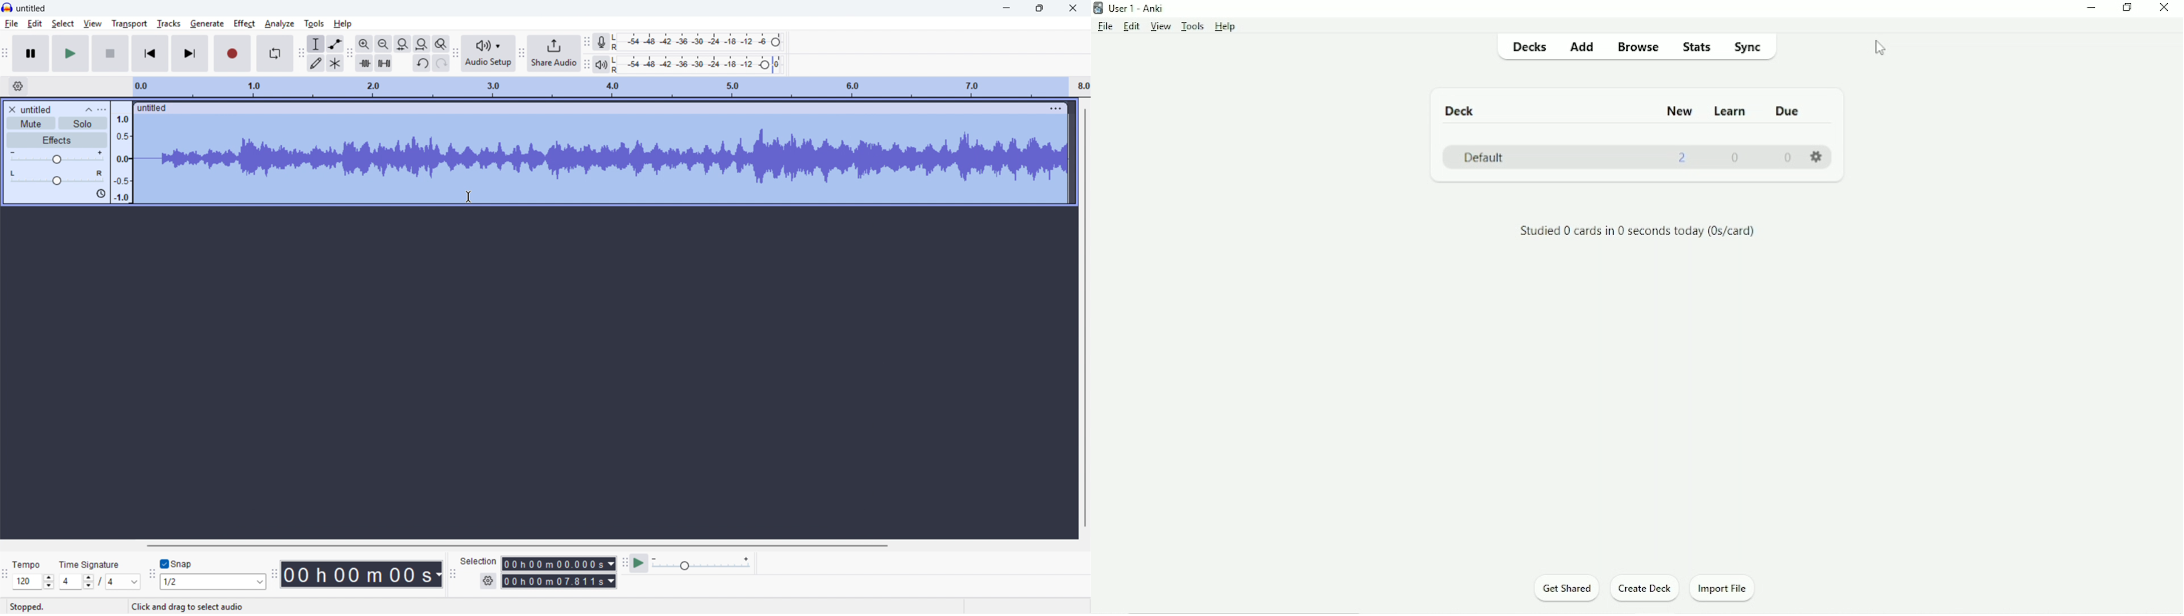 This screenshot has height=616, width=2184. Describe the element at coordinates (275, 575) in the screenshot. I see `Time toolbar ` at that location.